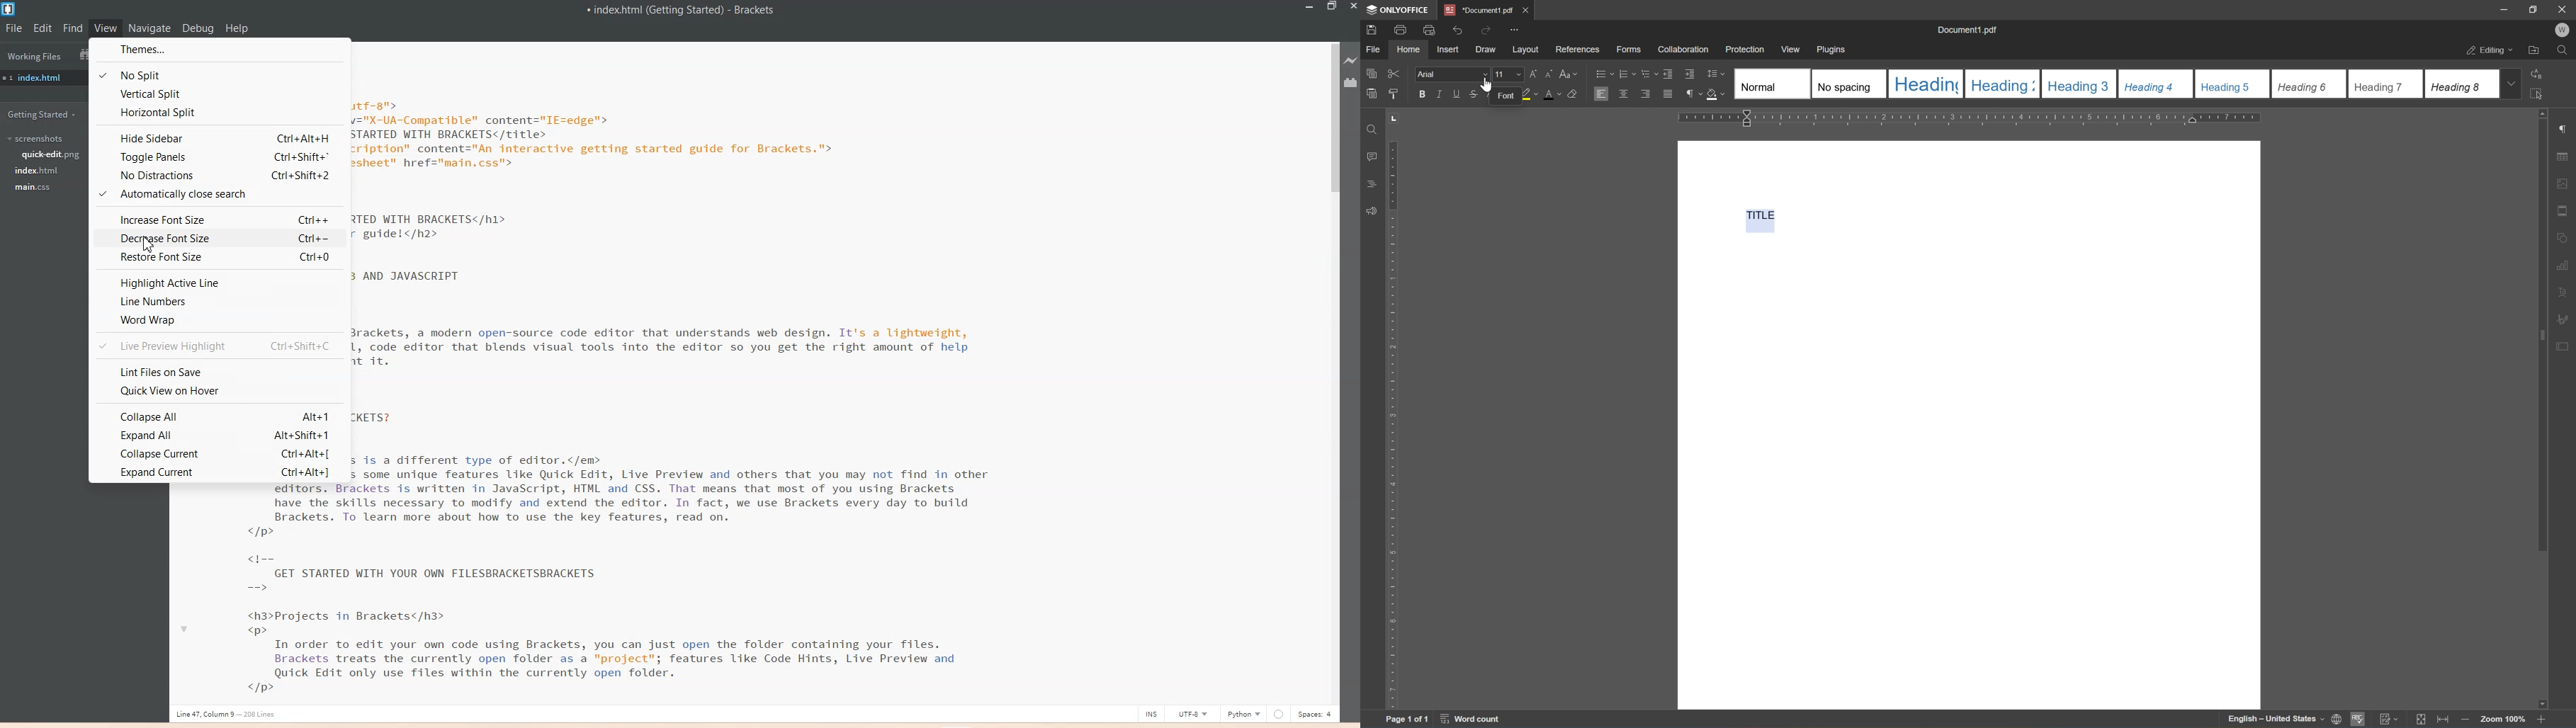 This screenshot has height=728, width=2576. Describe the element at coordinates (1790, 49) in the screenshot. I see `view` at that location.